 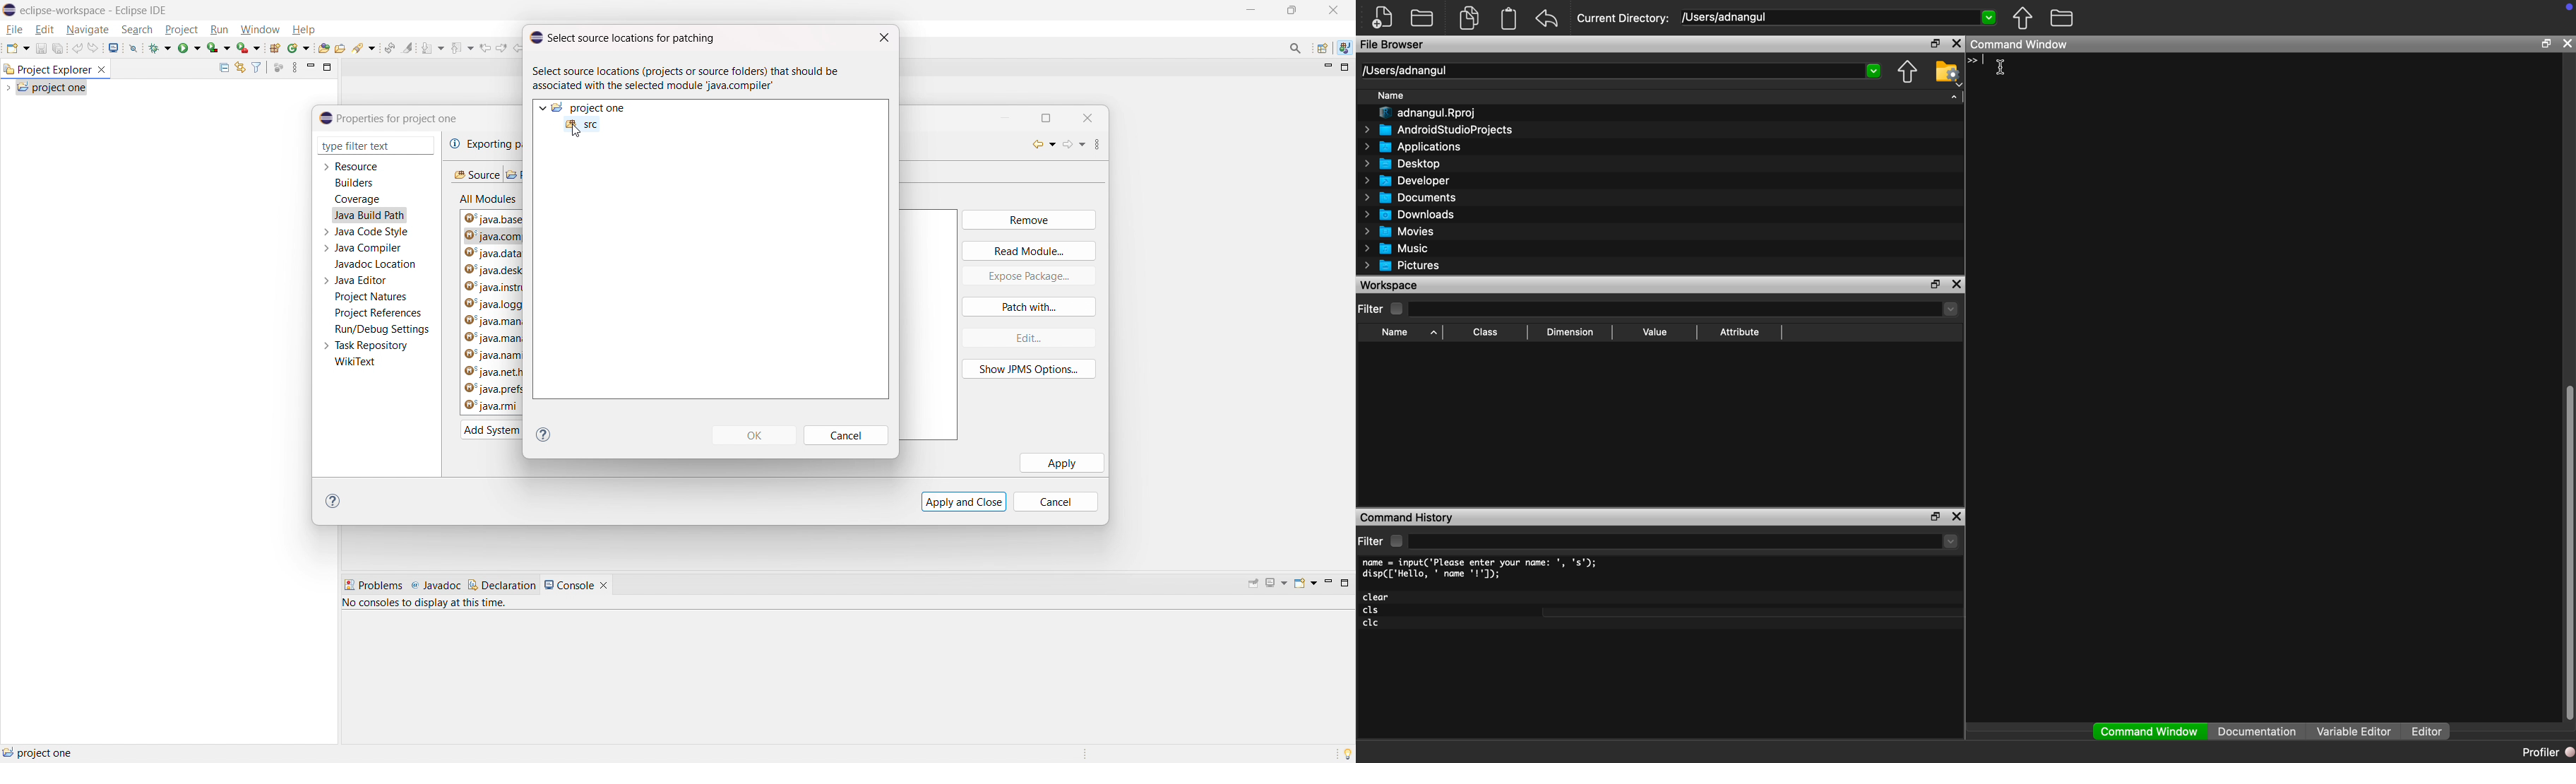 I want to click on Applications, so click(x=1414, y=147).